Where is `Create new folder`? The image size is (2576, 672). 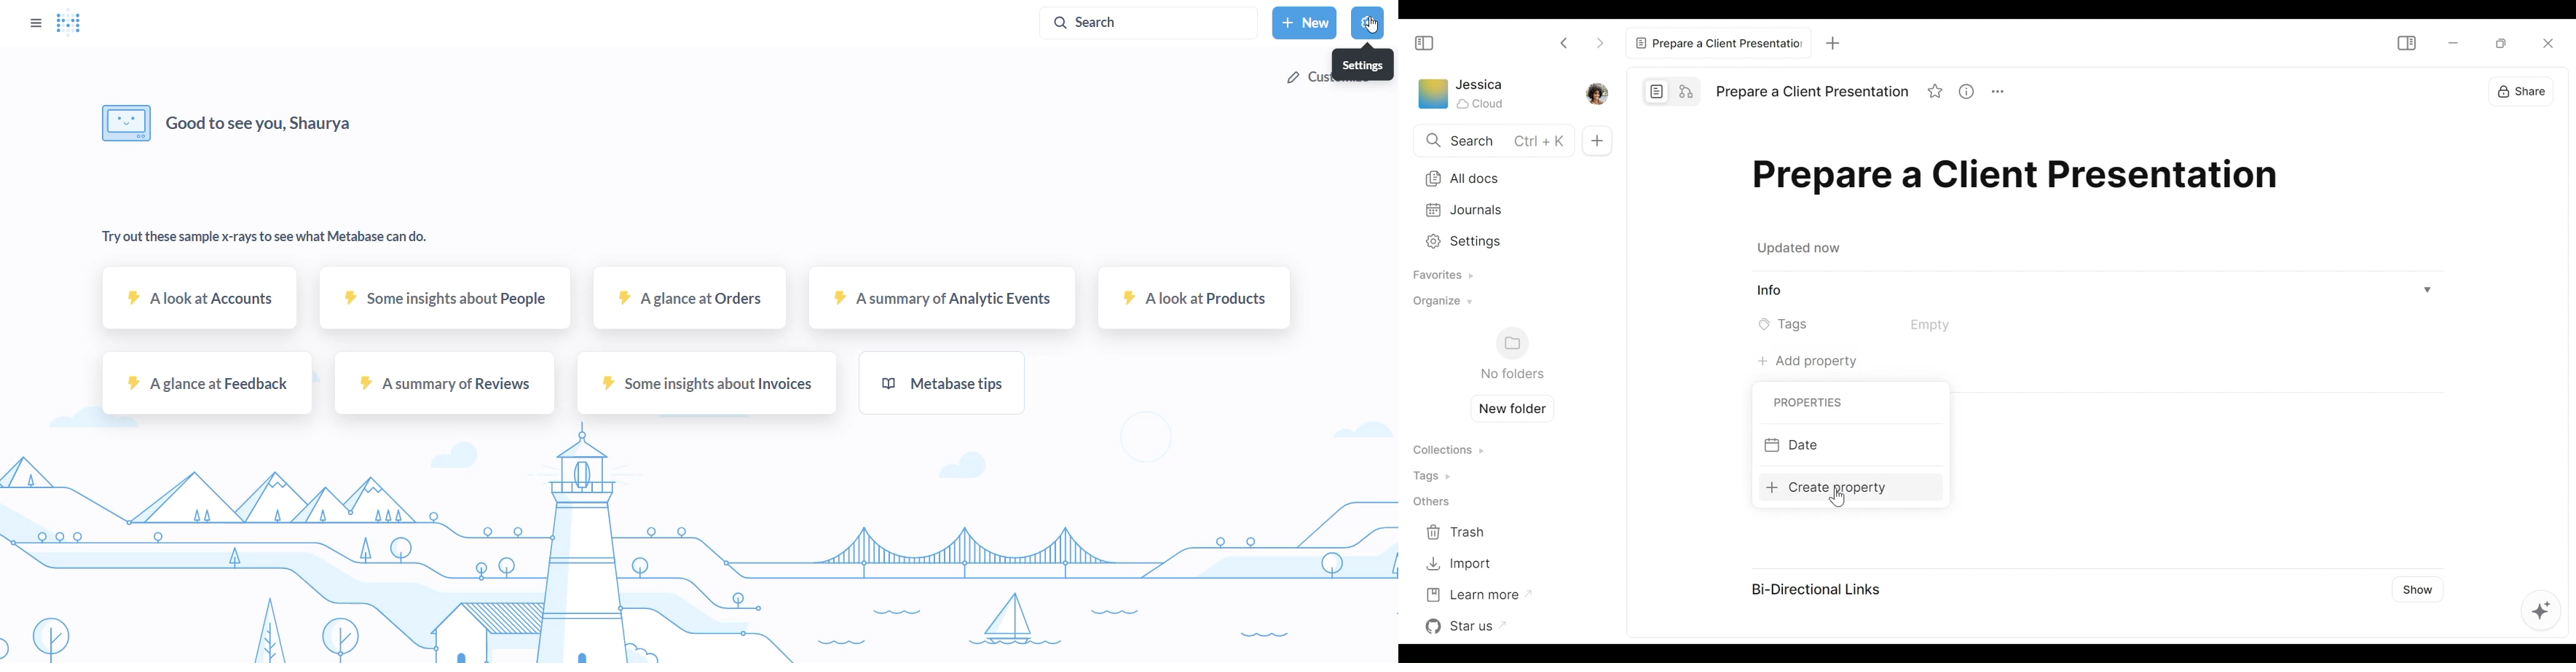
Create new folder is located at coordinates (1508, 407).